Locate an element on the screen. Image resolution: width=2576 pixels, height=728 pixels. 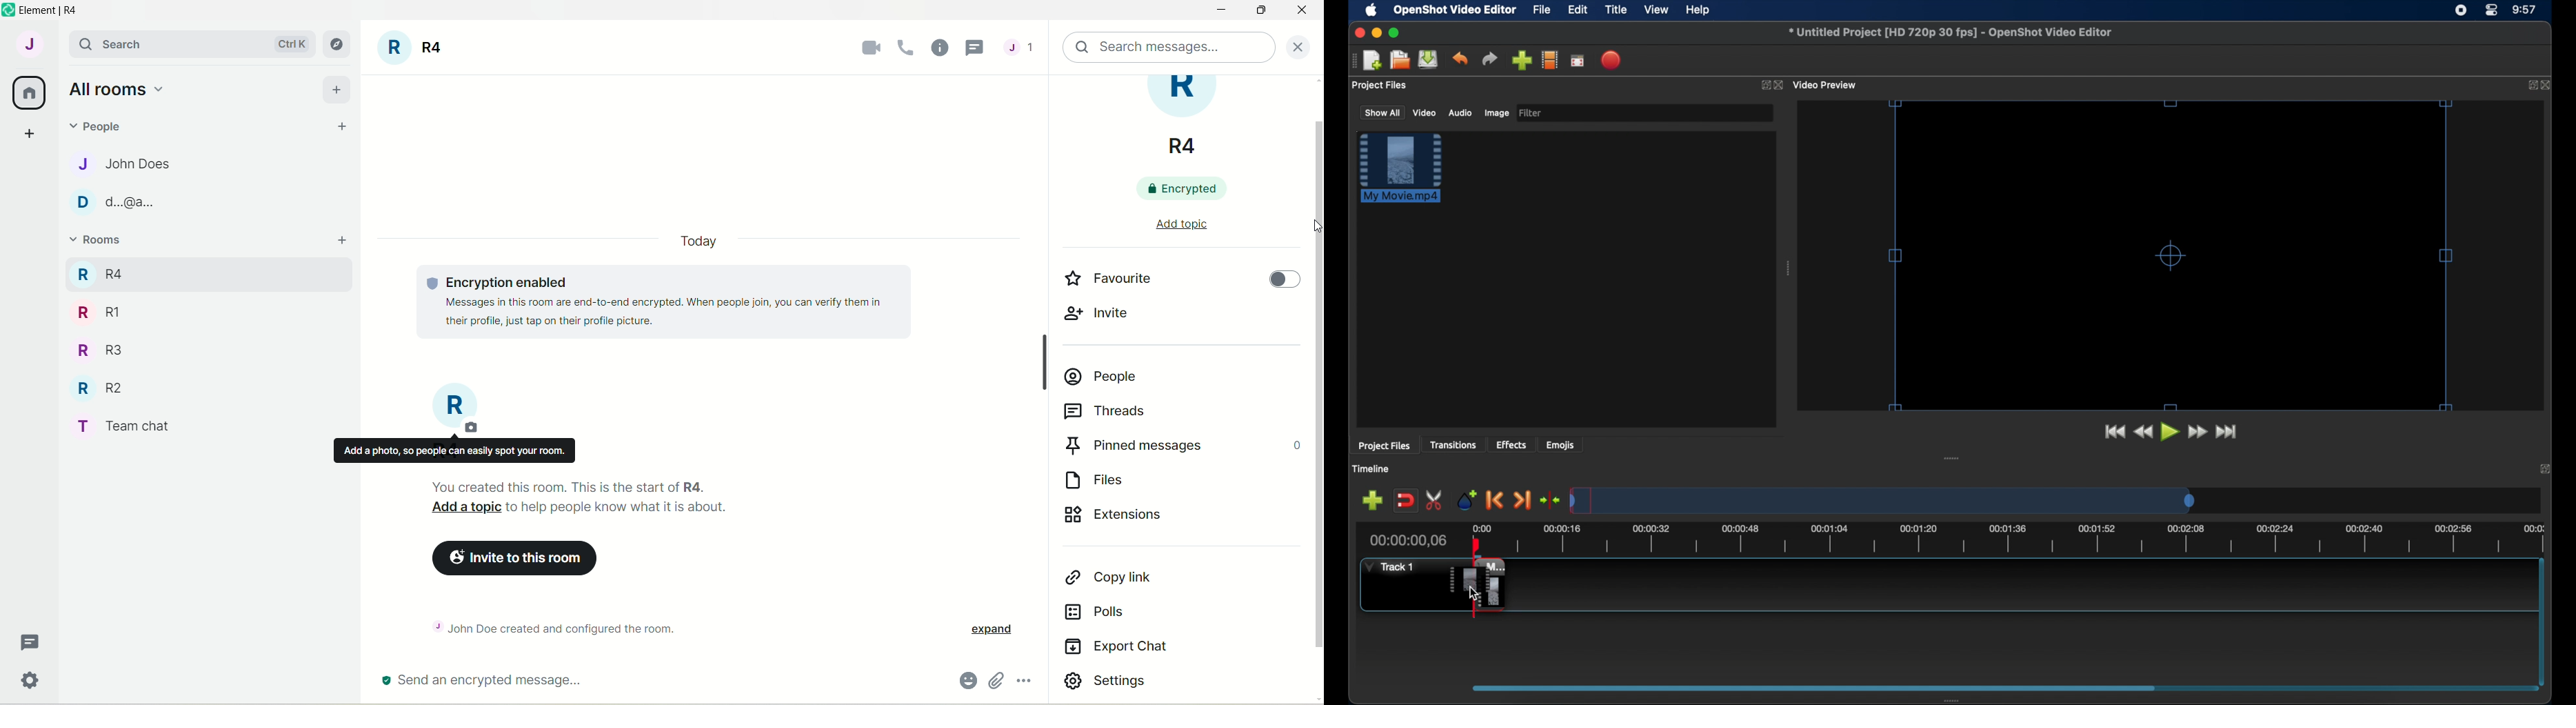
time is located at coordinates (2526, 10).